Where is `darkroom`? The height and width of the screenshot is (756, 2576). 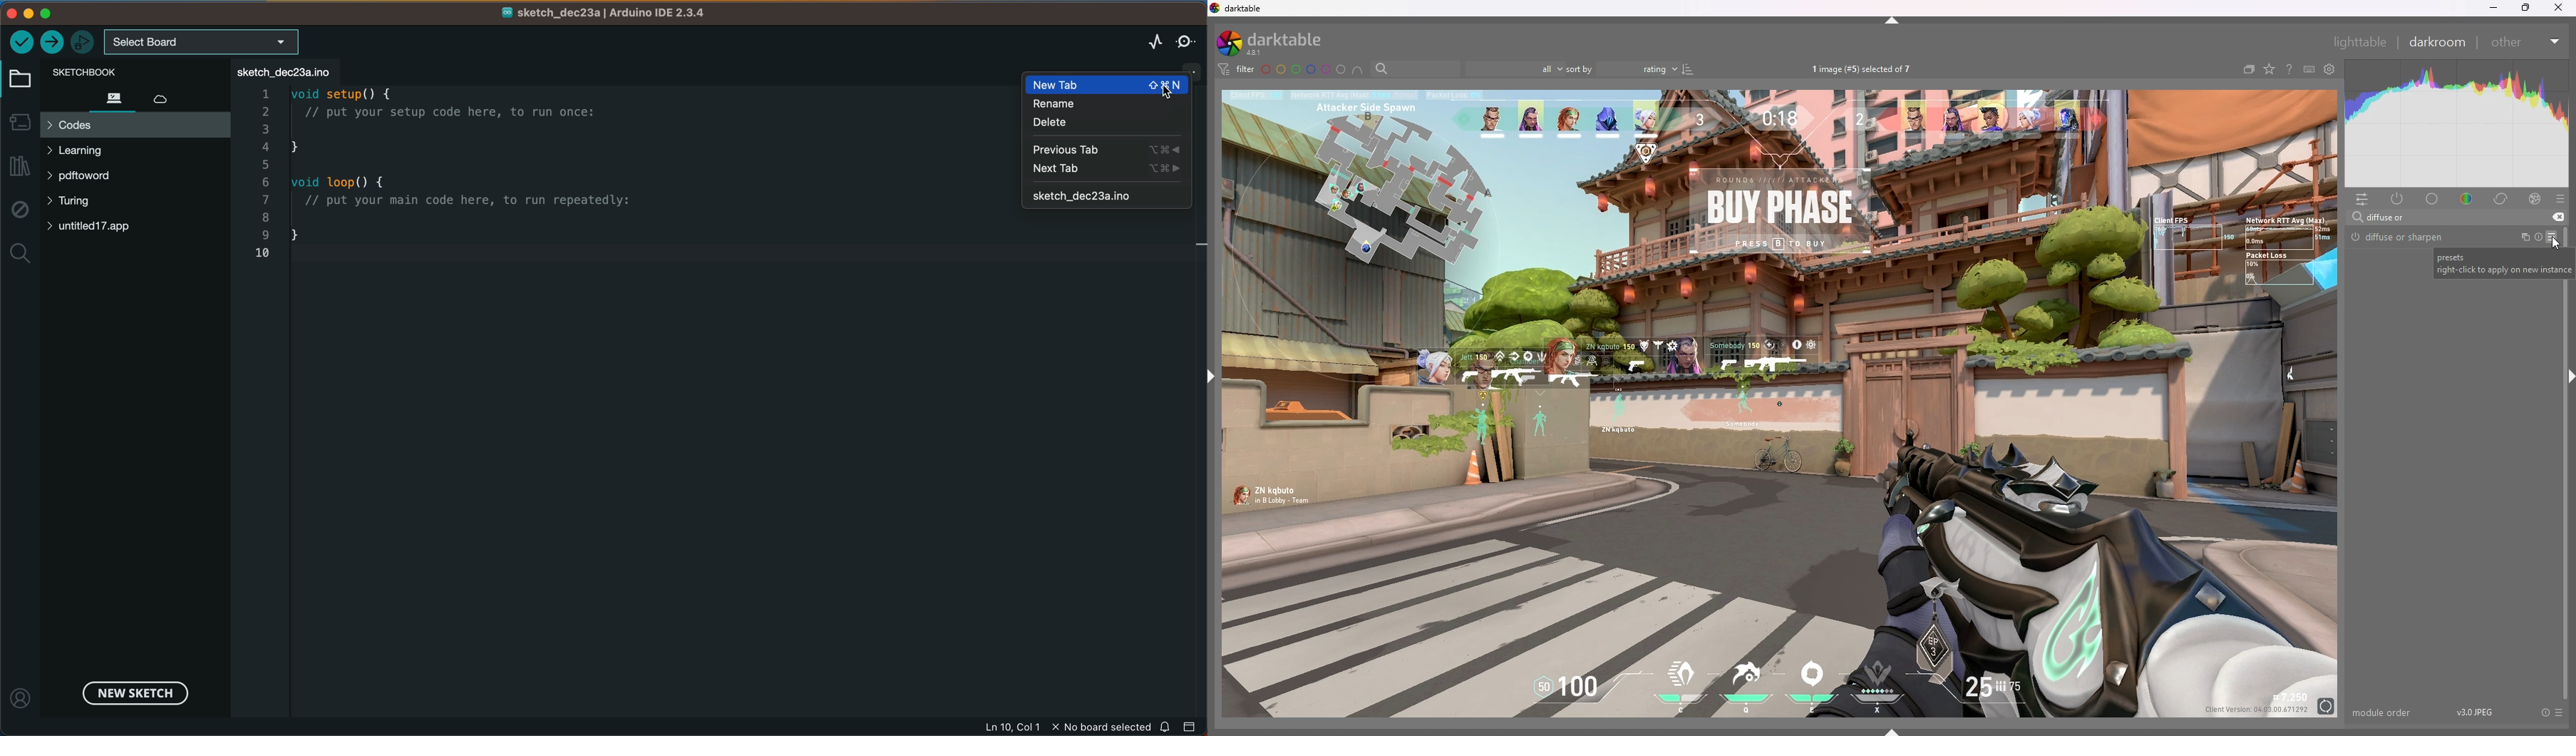
darkroom is located at coordinates (2440, 41).